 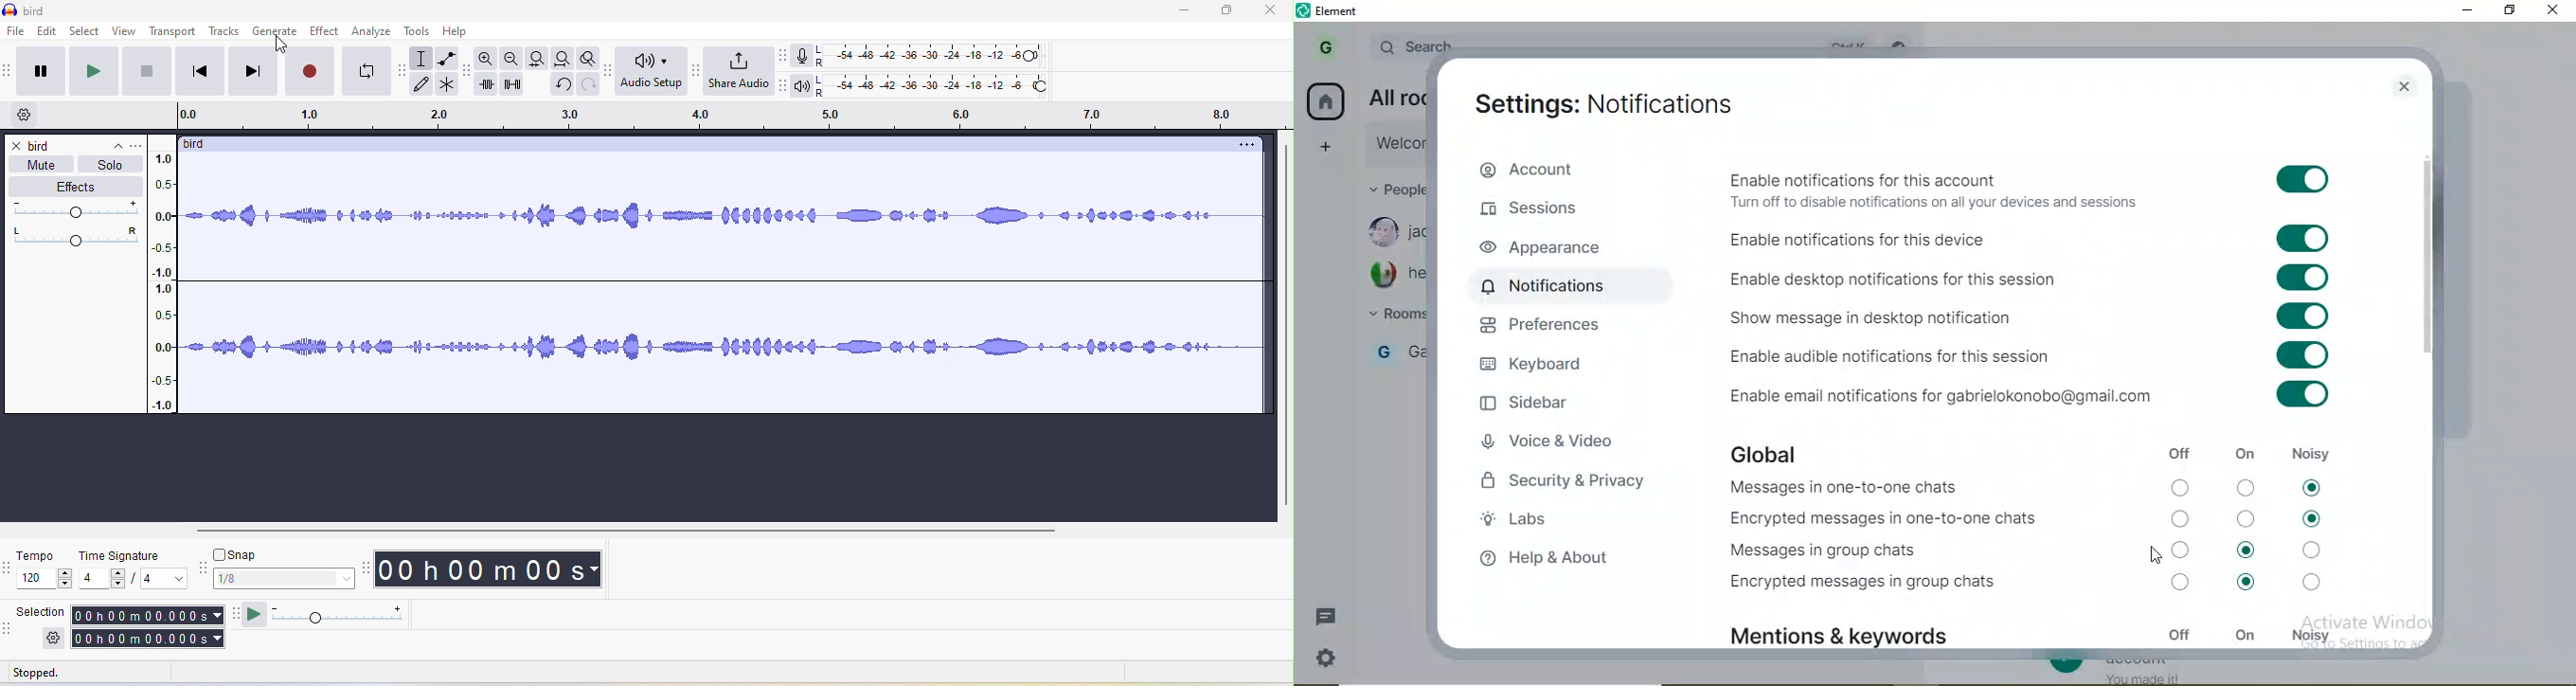 What do you see at coordinates (607, 70) in the screenshot?
I see `audacity audio setup toolbar` at bounding box center [607, 70].